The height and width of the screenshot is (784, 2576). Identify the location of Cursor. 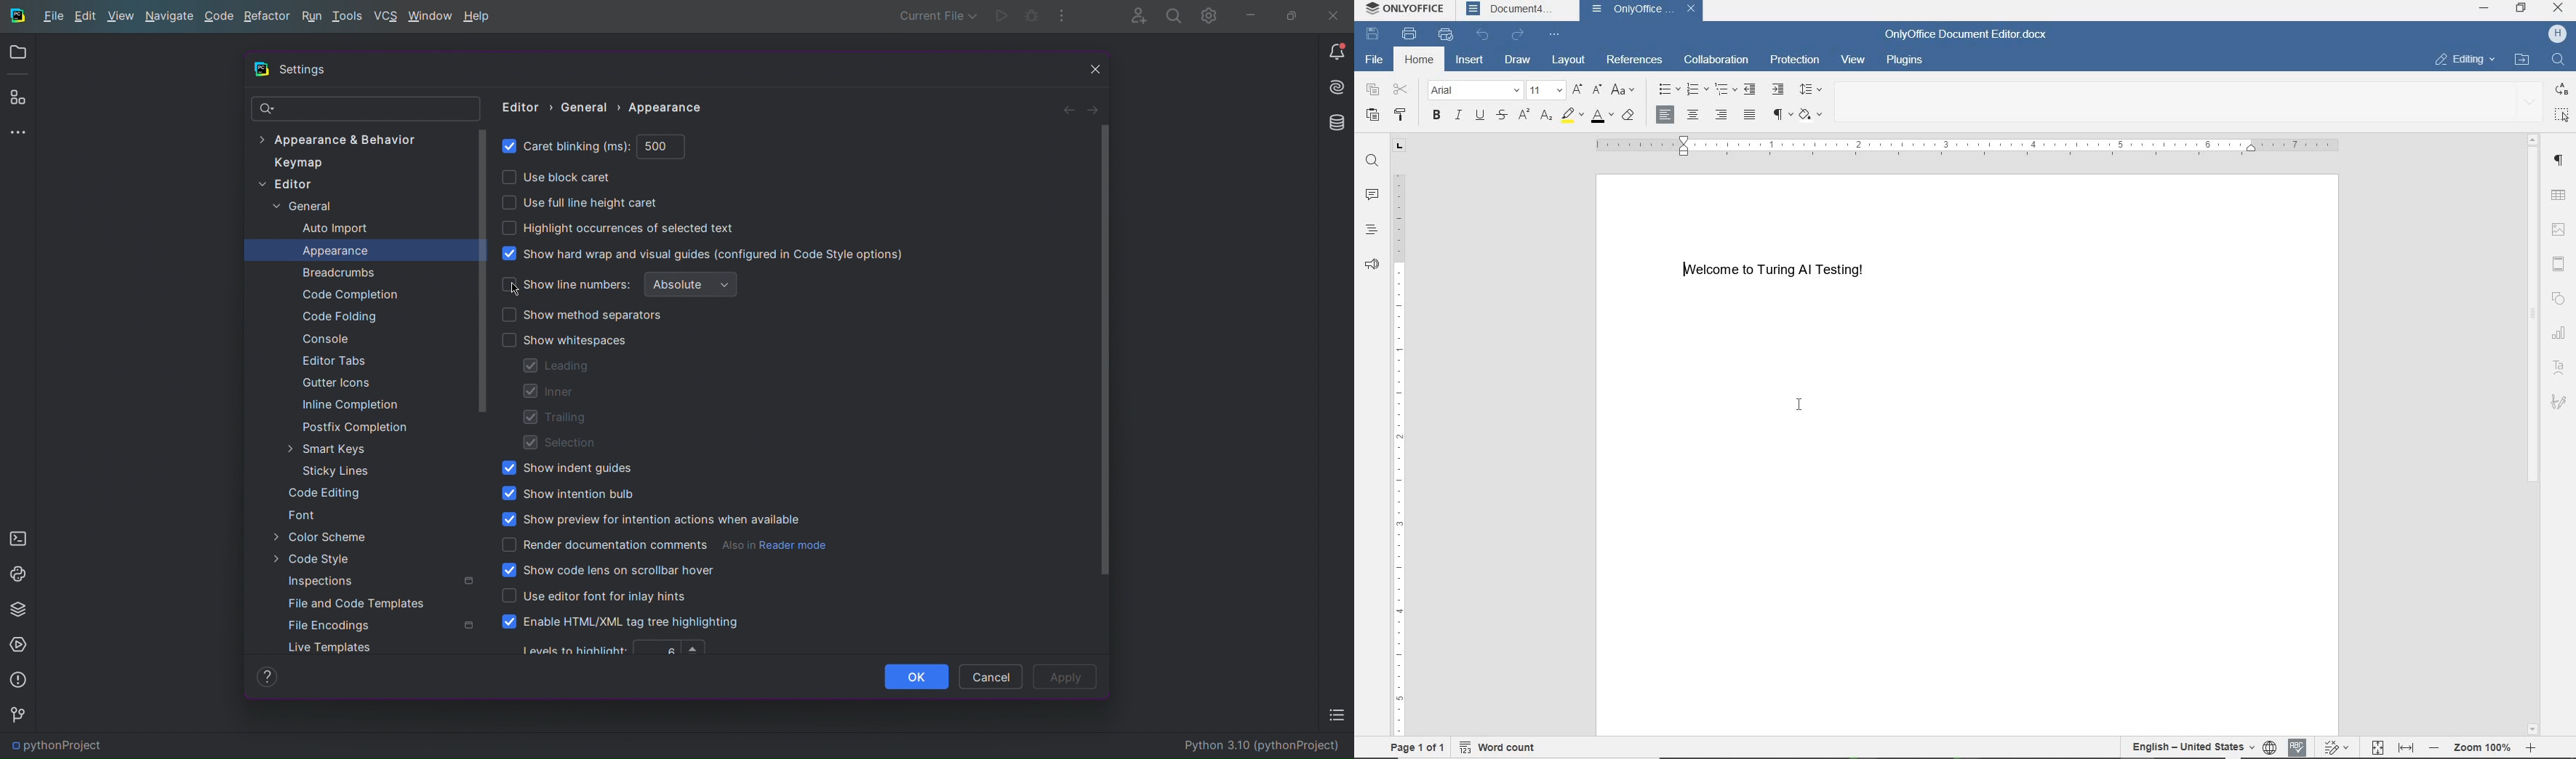
(519, 291).